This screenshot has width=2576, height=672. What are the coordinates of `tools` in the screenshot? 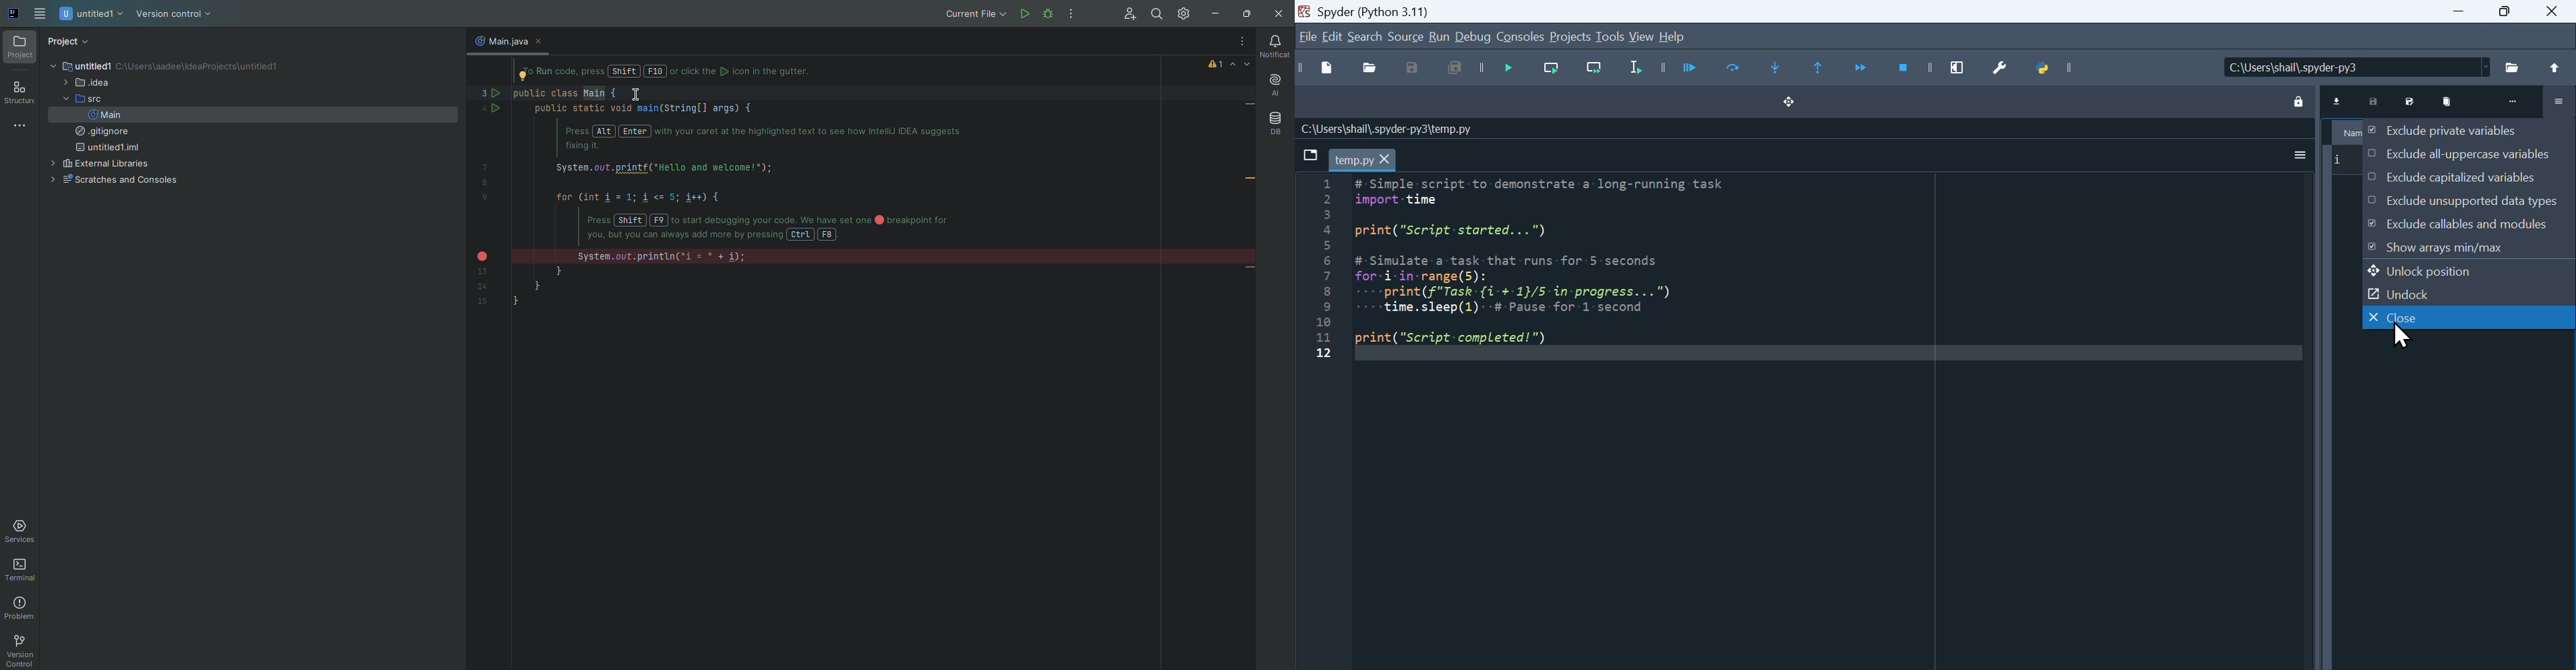 It's located at (1611, 35).